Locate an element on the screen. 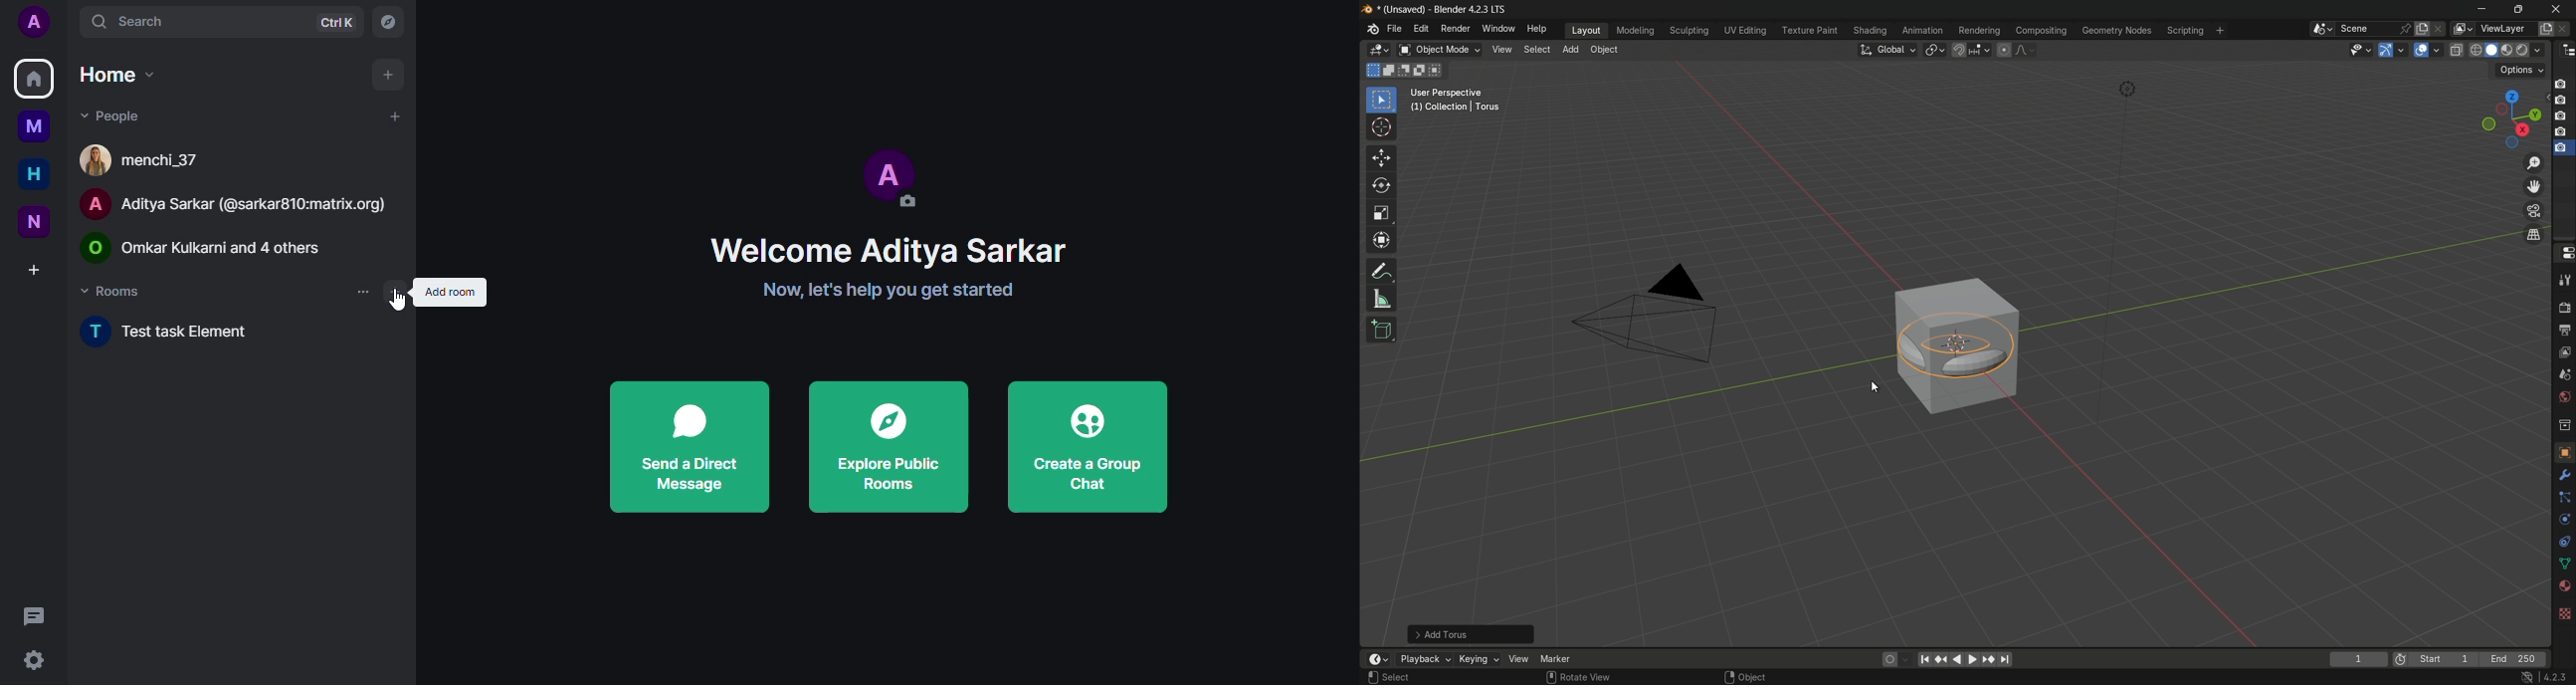  cursor is located at coordinates (397, 303).